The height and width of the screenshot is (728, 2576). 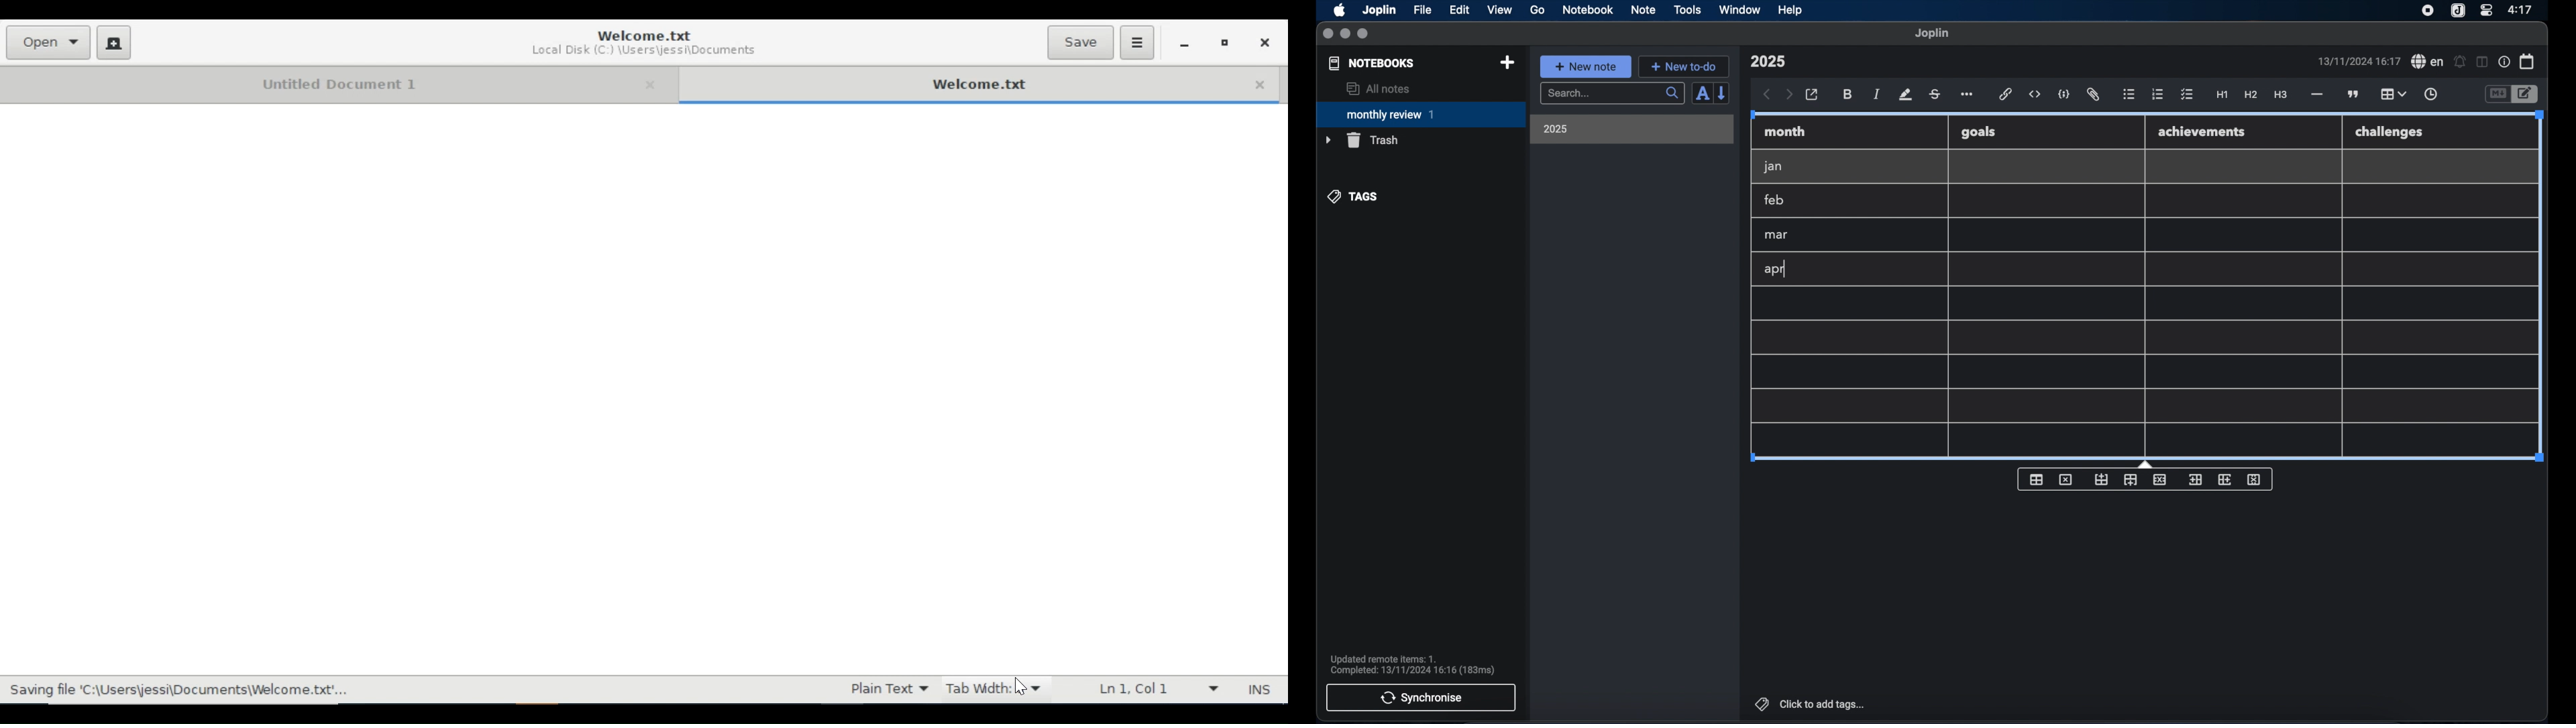 I want to click on check  list, so click(x=2187, y=95).